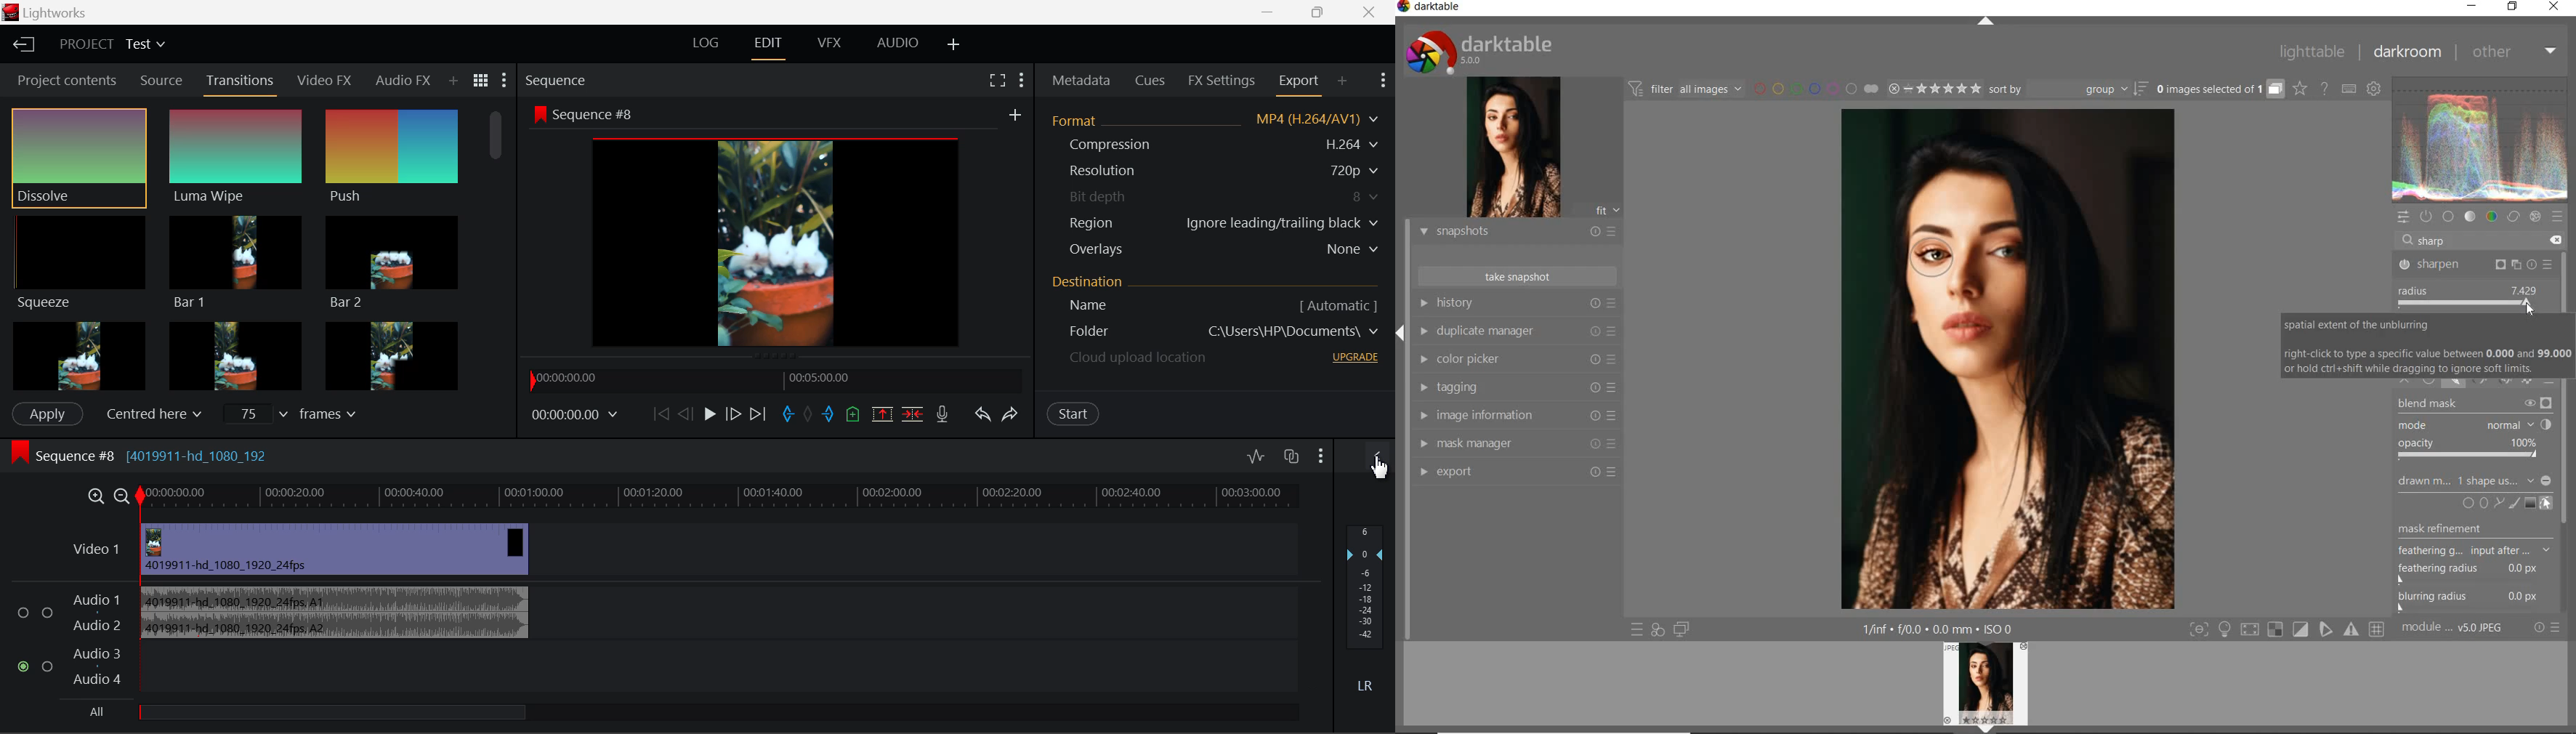 This screenshot has height=756, width=2576. I want to click on add circle or ellipse, so click(2476, 502).